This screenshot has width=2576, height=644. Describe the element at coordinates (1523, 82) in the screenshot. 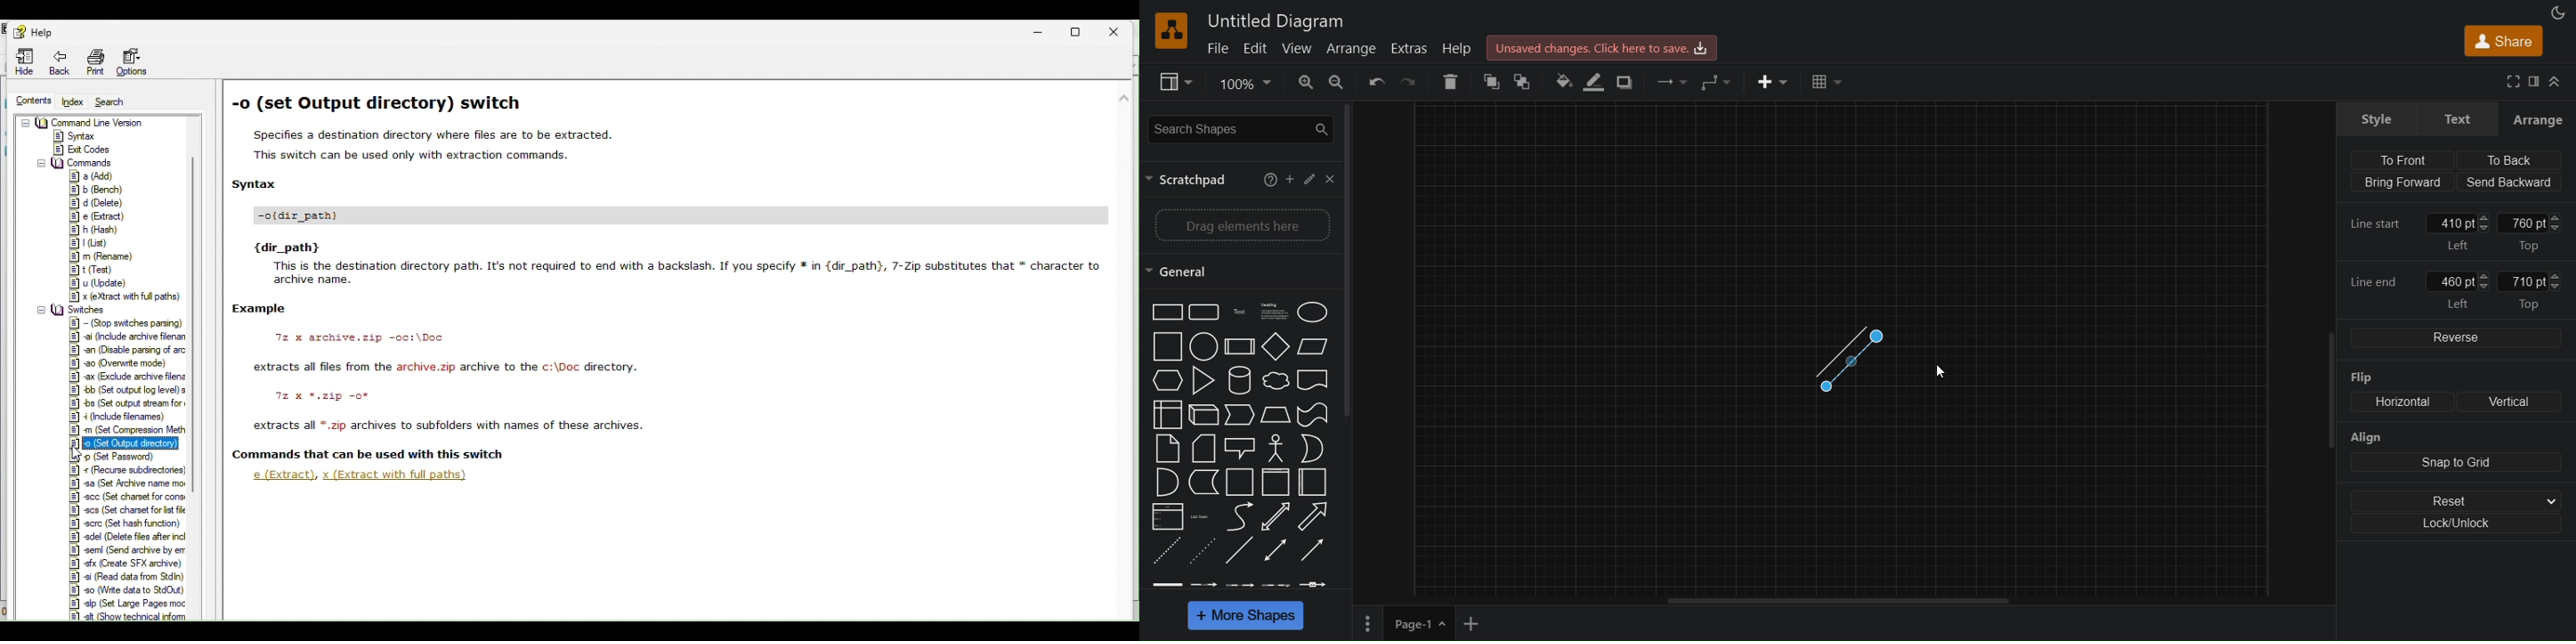

I see `to back` at that location.